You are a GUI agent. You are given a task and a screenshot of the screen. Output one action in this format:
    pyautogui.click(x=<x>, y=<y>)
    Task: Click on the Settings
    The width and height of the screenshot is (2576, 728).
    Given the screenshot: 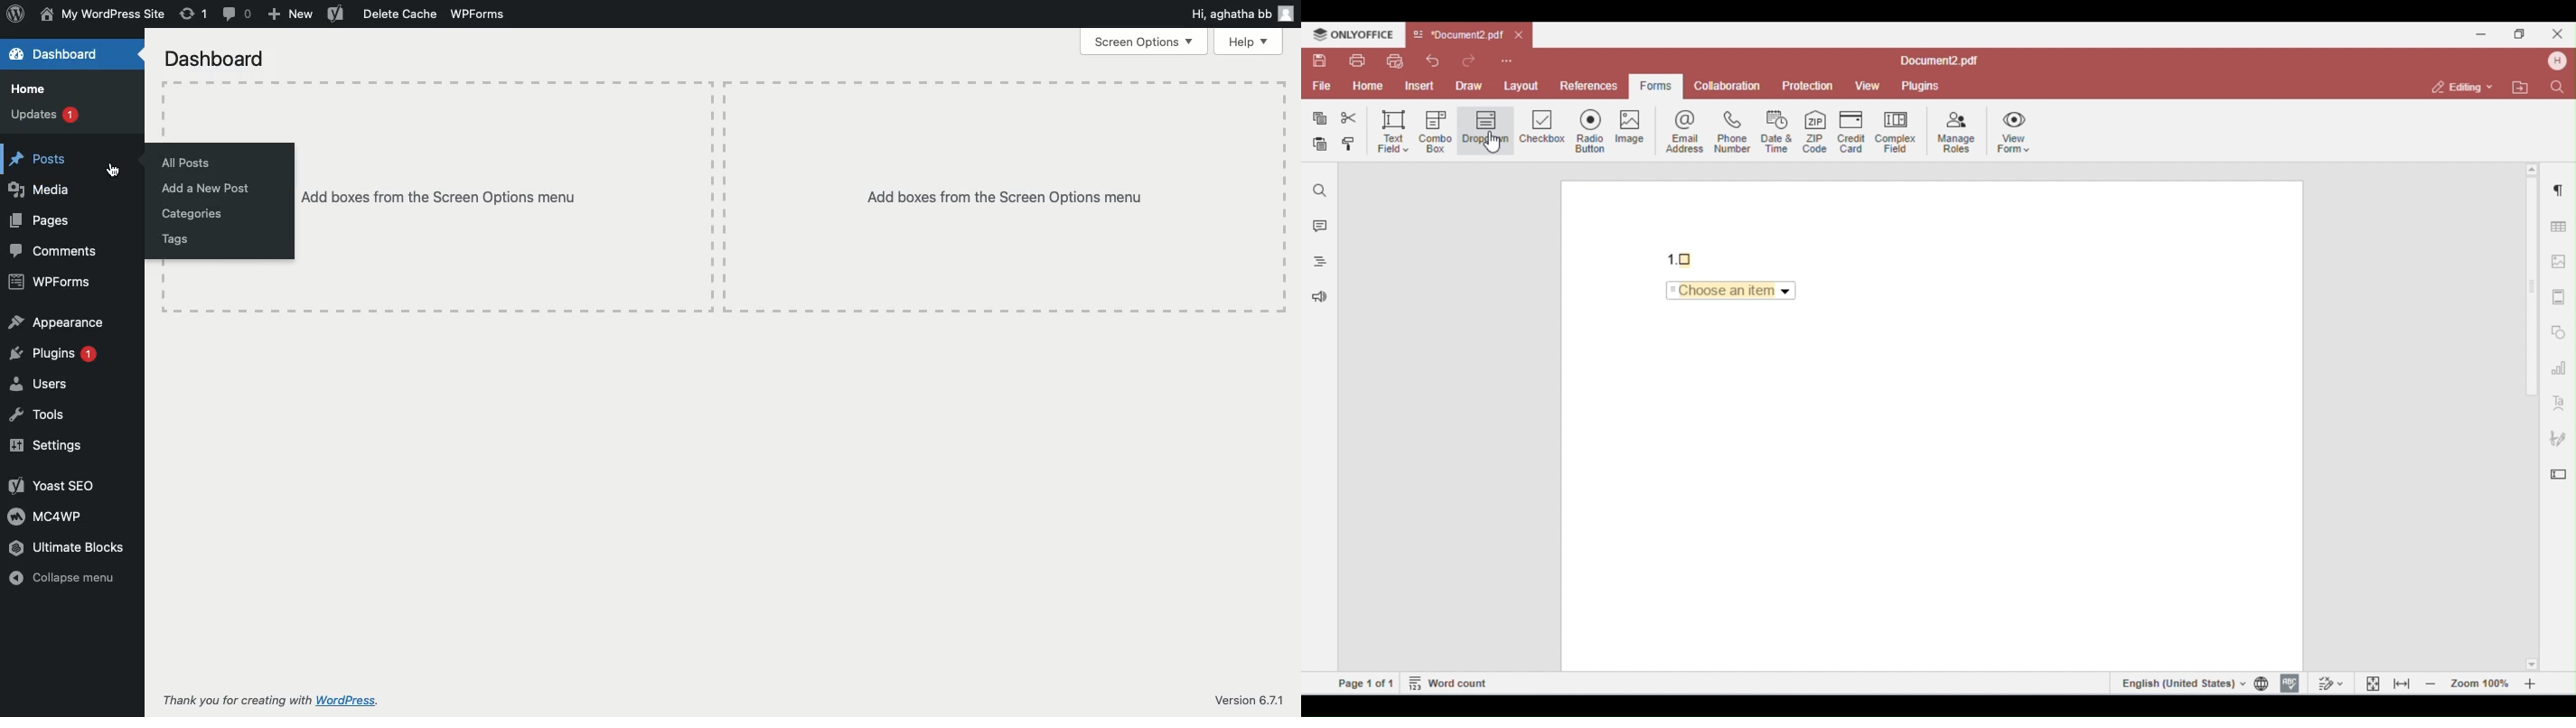 What is the action you would take?
    pyautogui.click(x=52, y=448)
    